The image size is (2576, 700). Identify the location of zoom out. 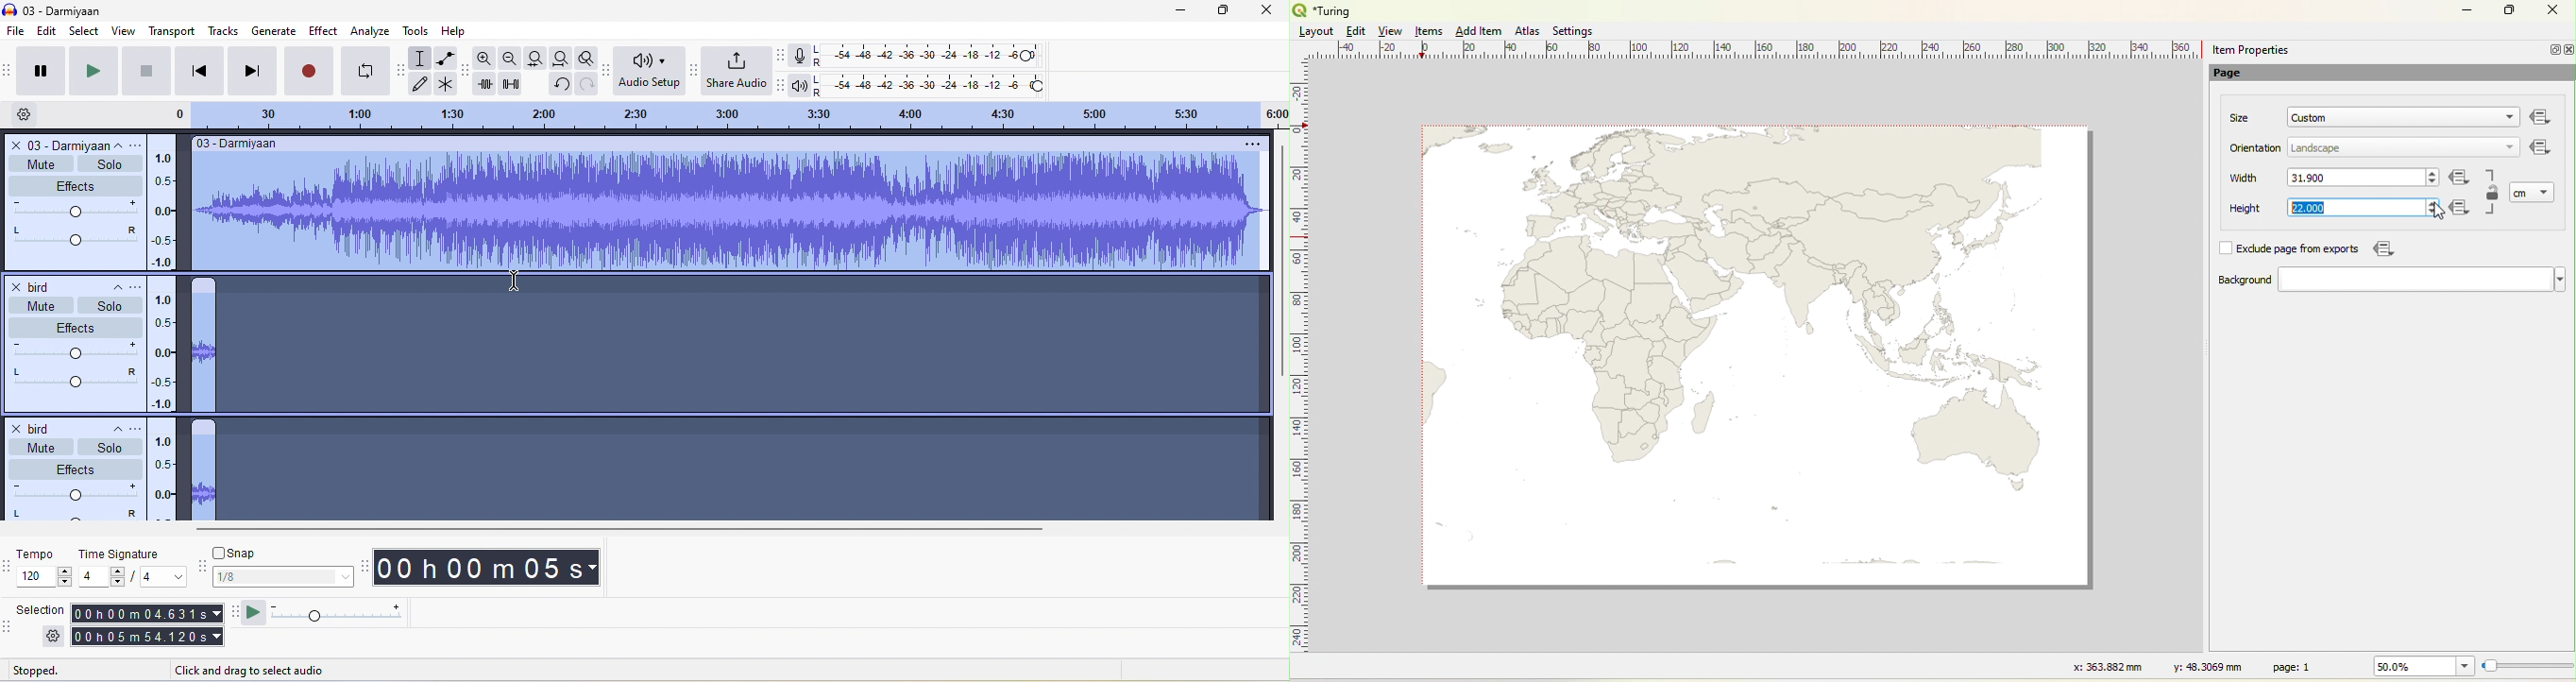
(512, 59).